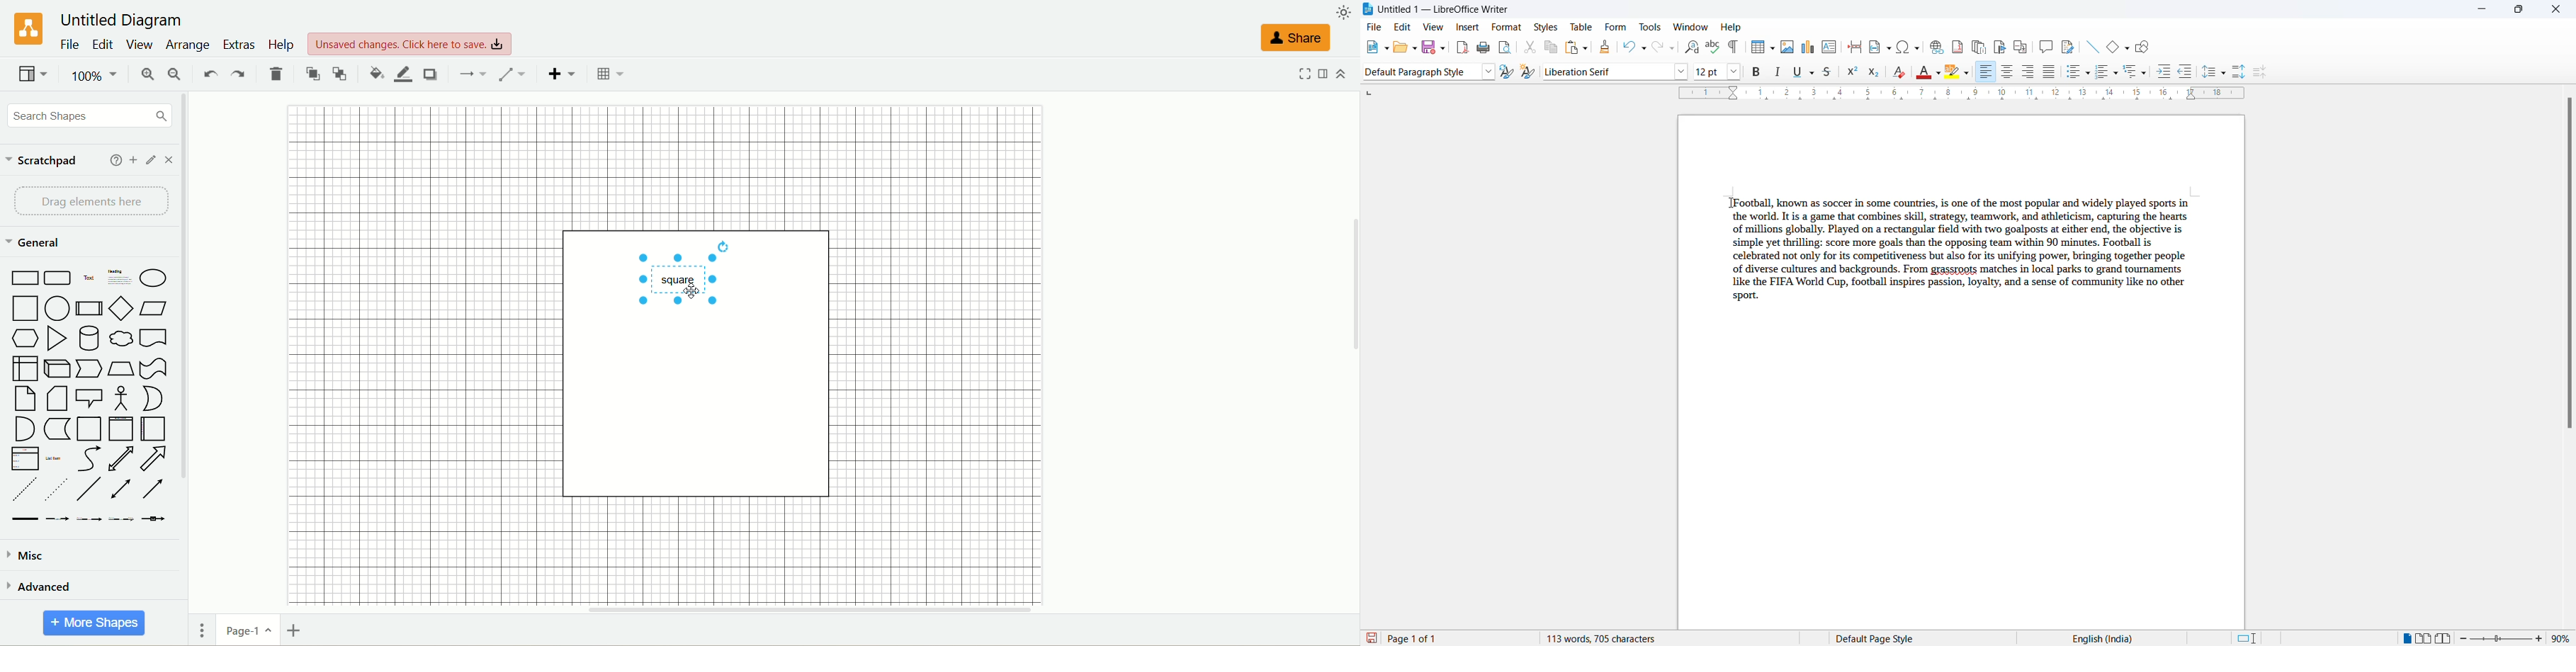 The height and width of the screenshot is (672, 2576). I want to click on connection, so click(475, 76).